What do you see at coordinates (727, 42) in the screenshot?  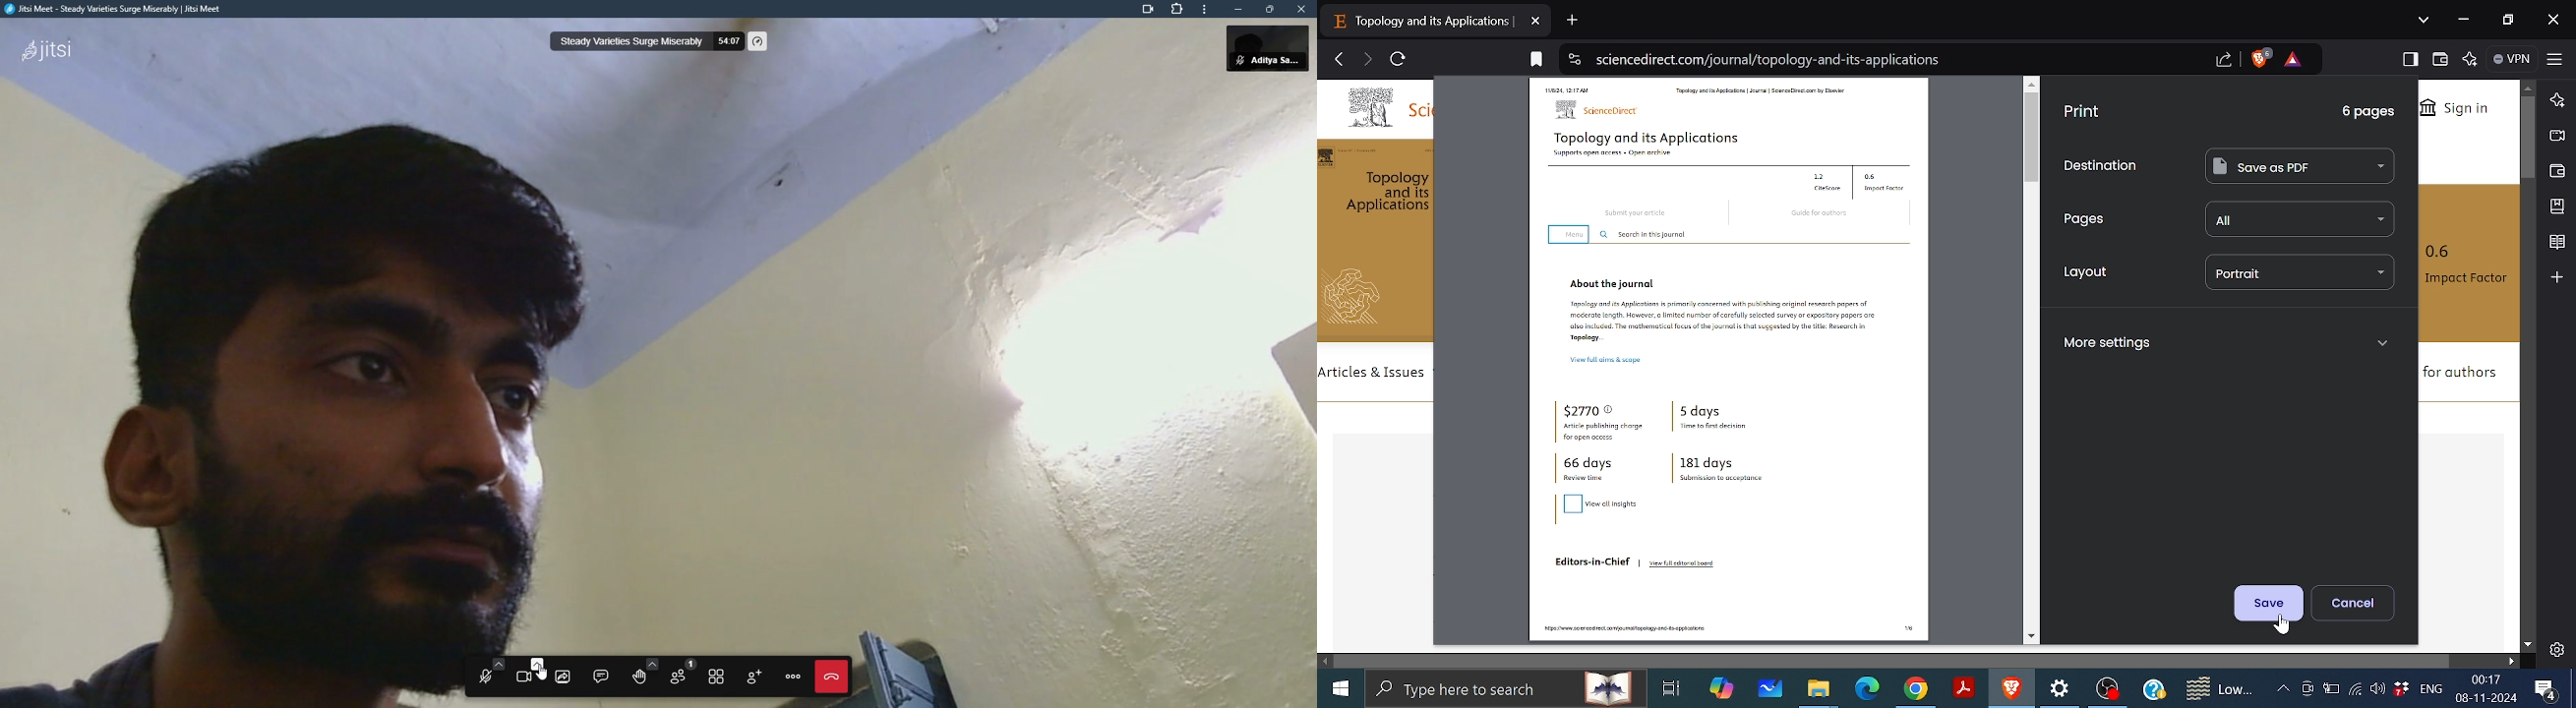 I see `time elapsed` at bounding box center [727, 42].